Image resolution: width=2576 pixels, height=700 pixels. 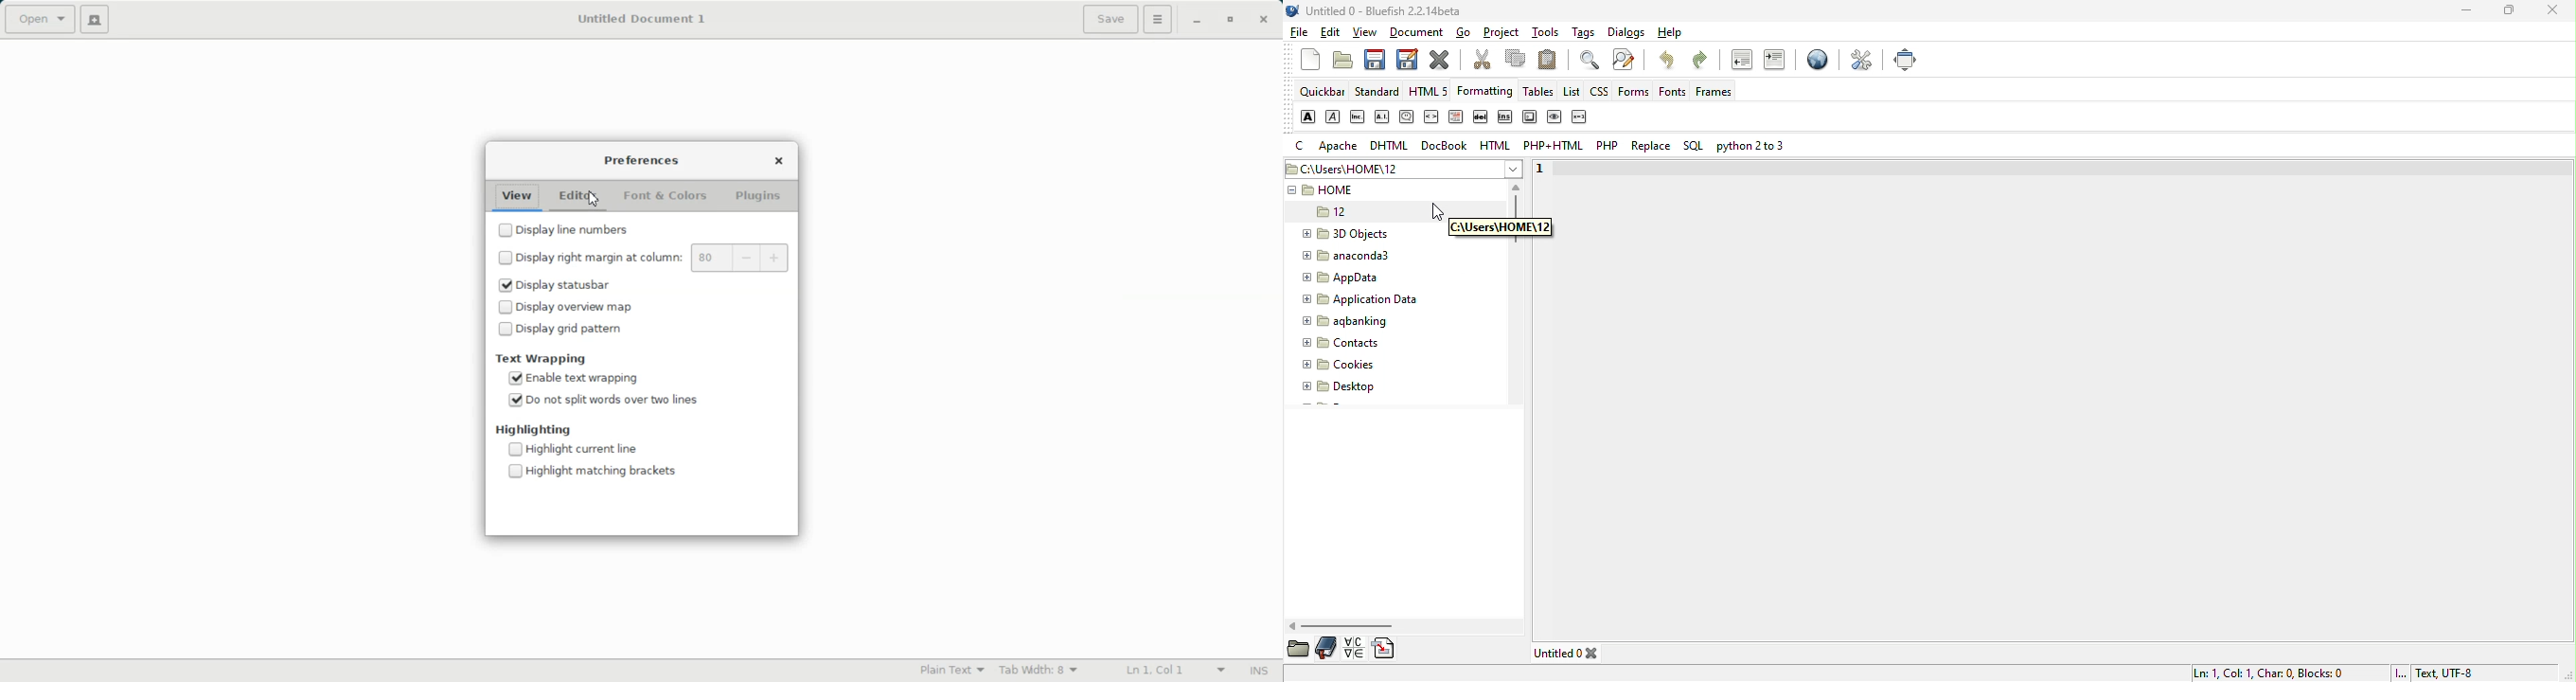 I want to click on strong, so click(x=1306, y=117).